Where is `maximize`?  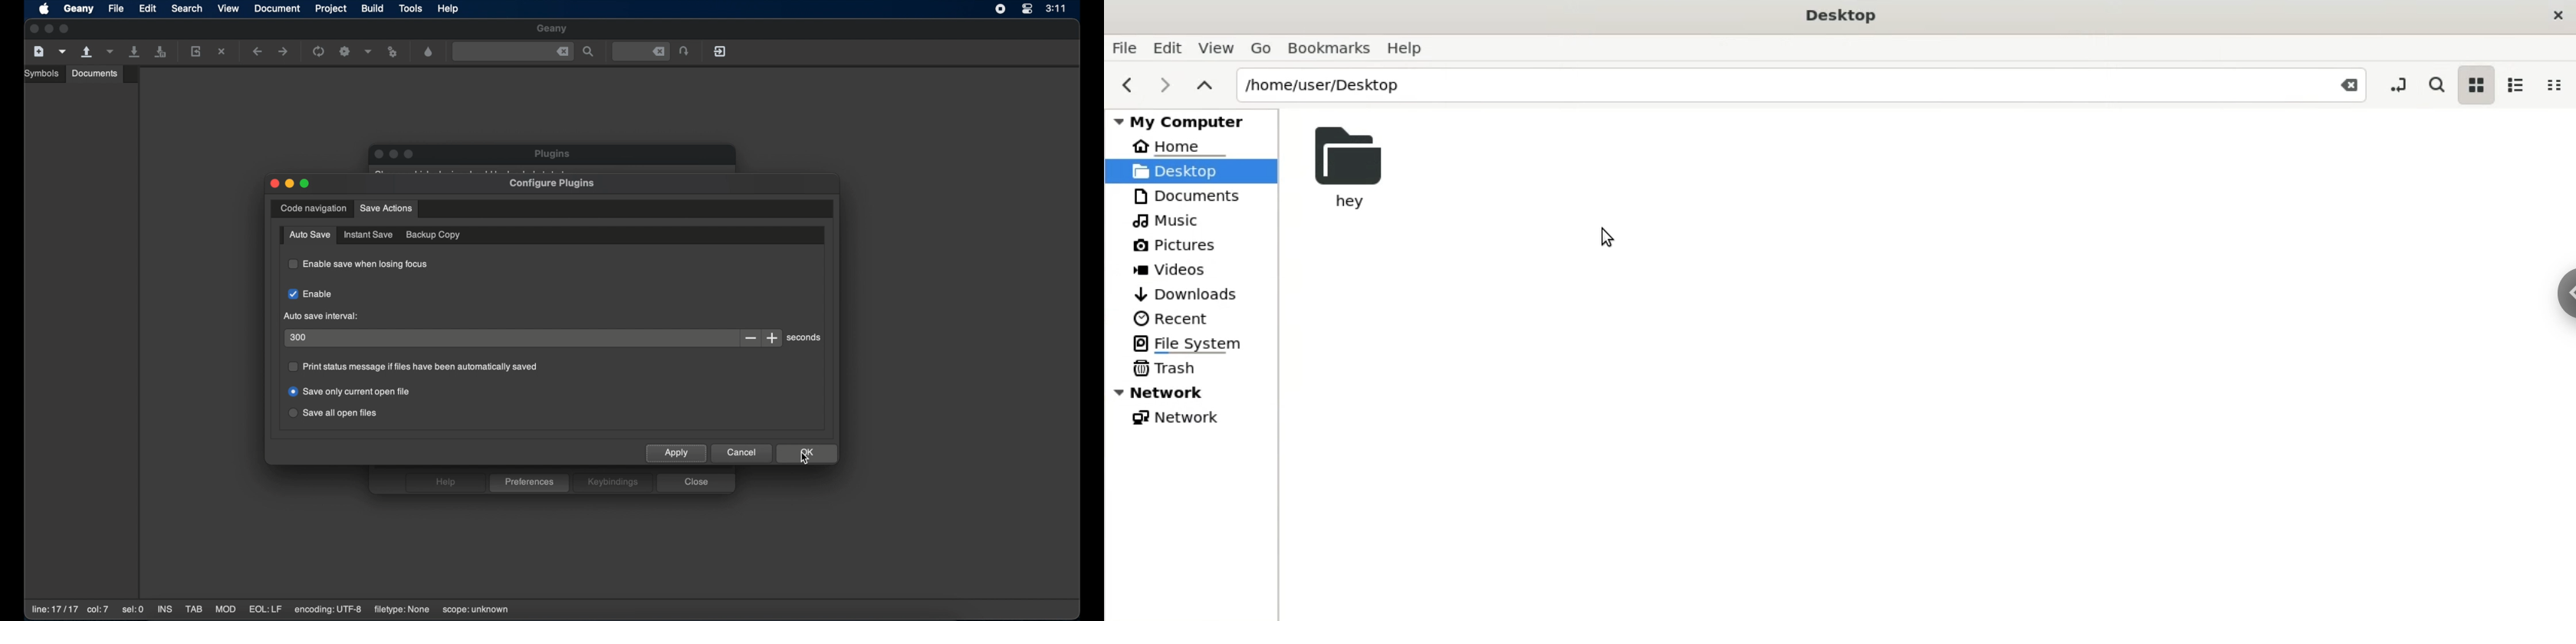
maximize is located at coordinates (306, 183).